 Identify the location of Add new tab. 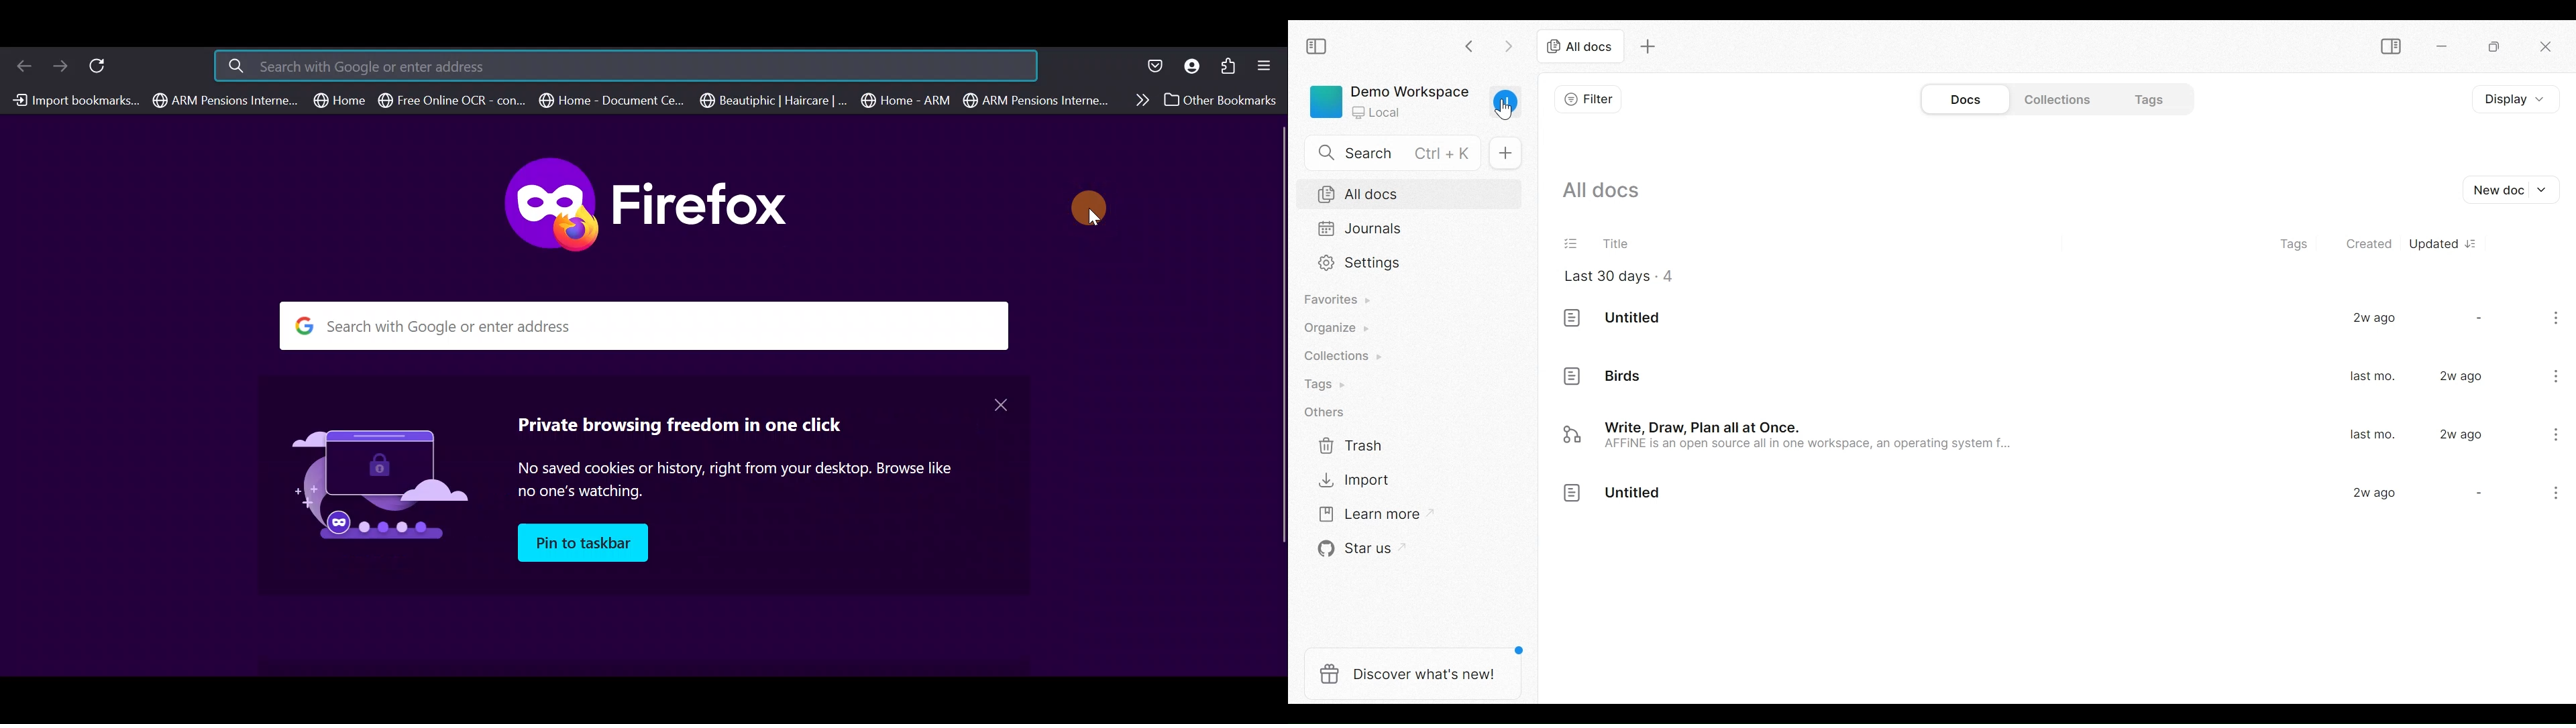
(1650, 47).